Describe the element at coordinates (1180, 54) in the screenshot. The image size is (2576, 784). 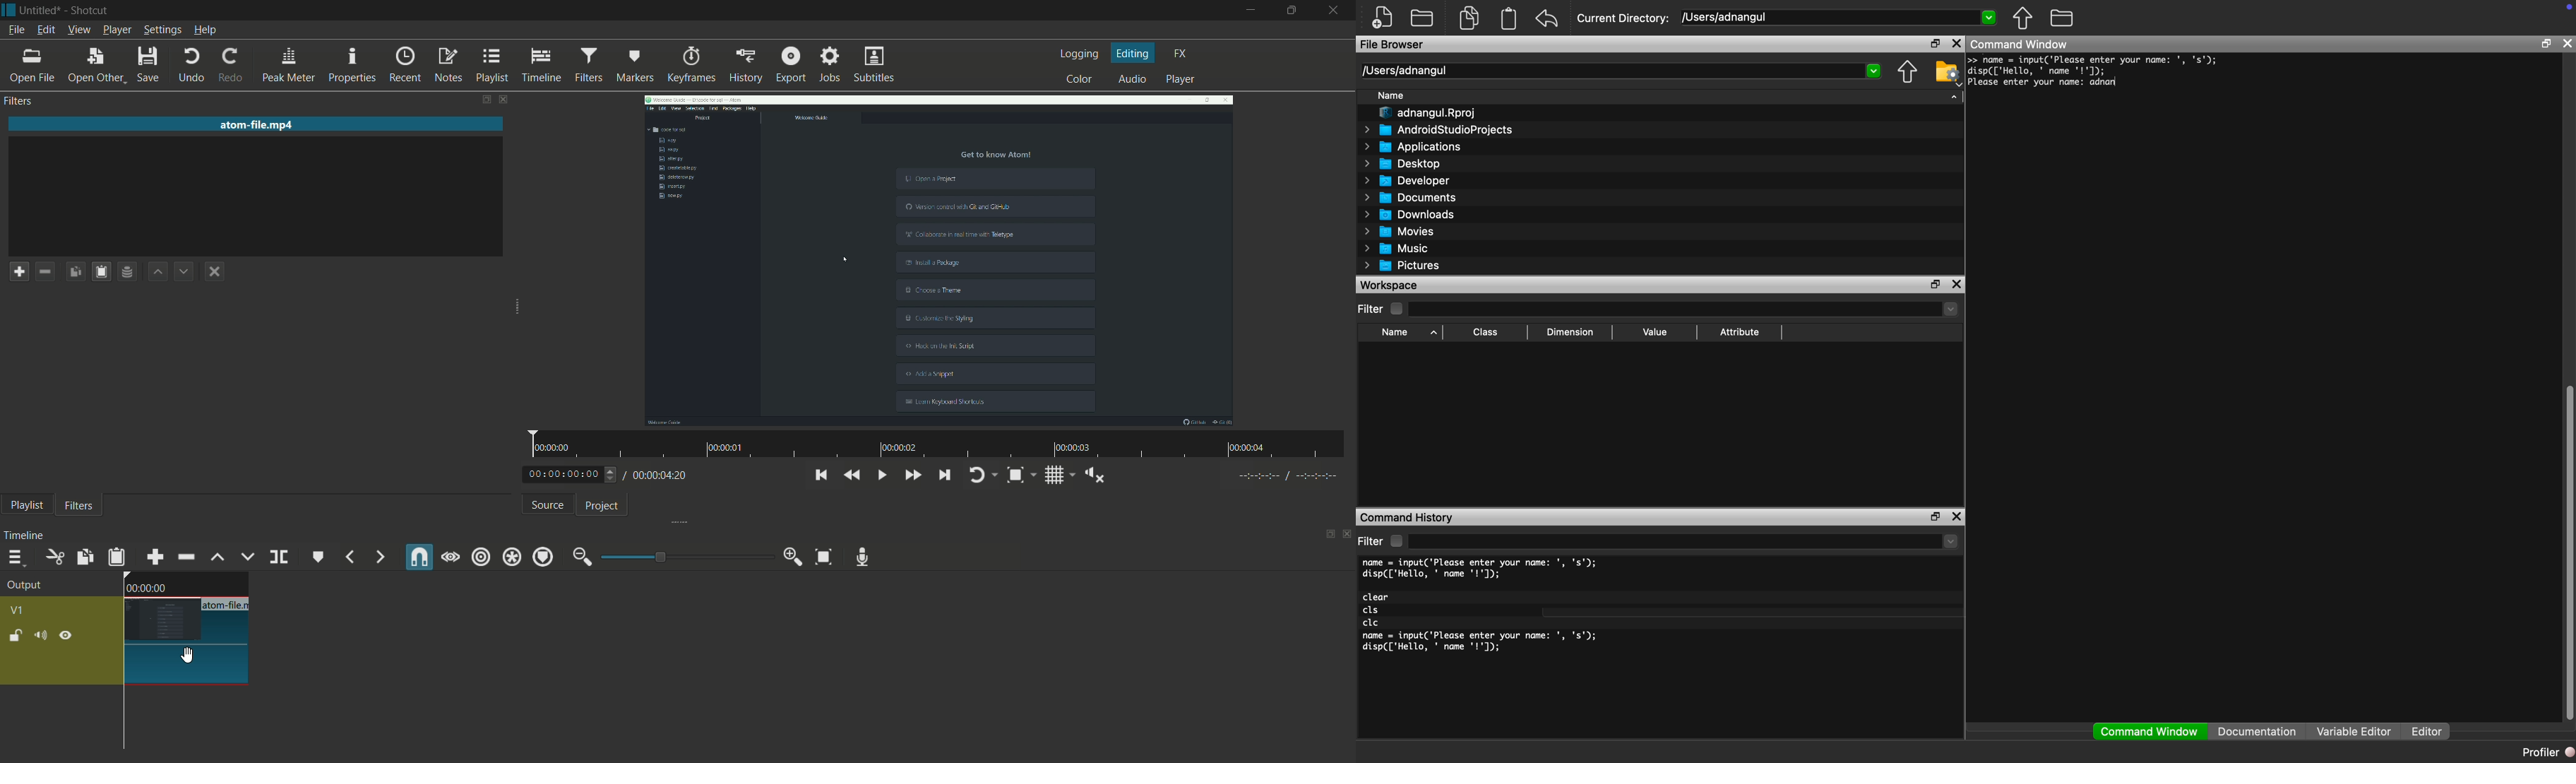
I see `fx` at that location.